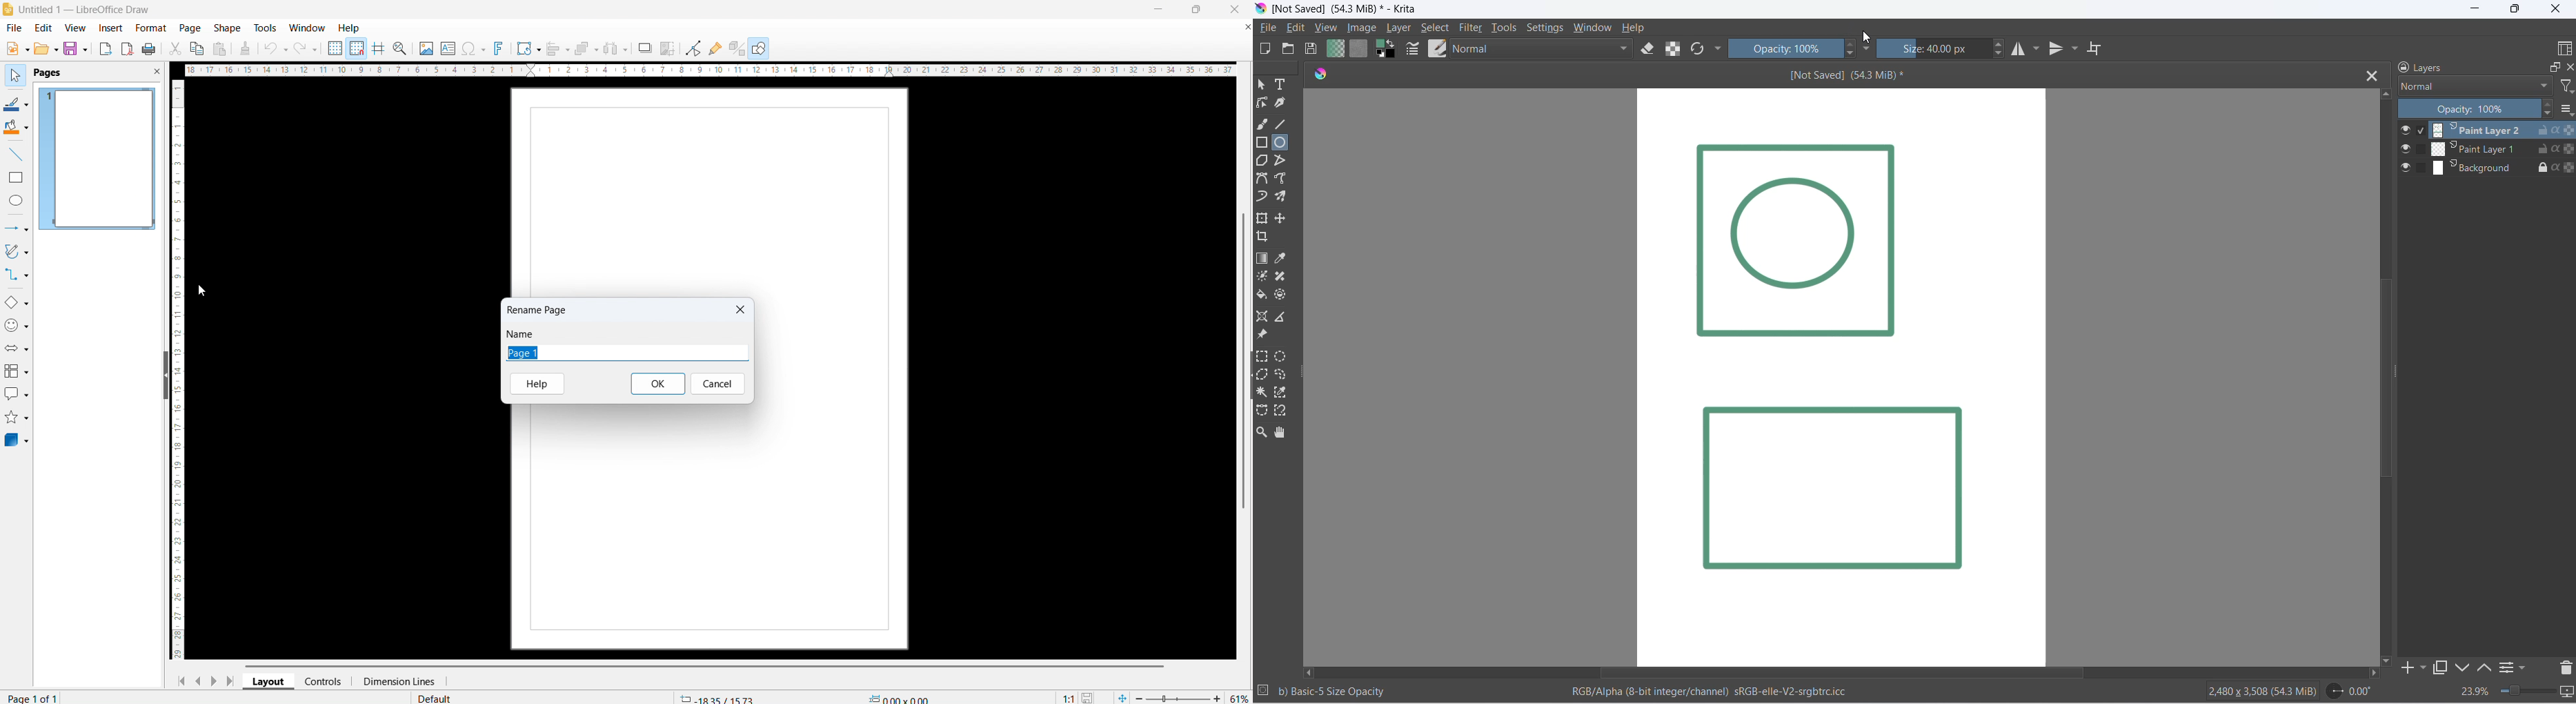 The width and height of the screenshot is (2576, 728). What do you see at coordinates (1310, 674) in the screenshot?
I see `move left` at bounding box center [1310, 674].